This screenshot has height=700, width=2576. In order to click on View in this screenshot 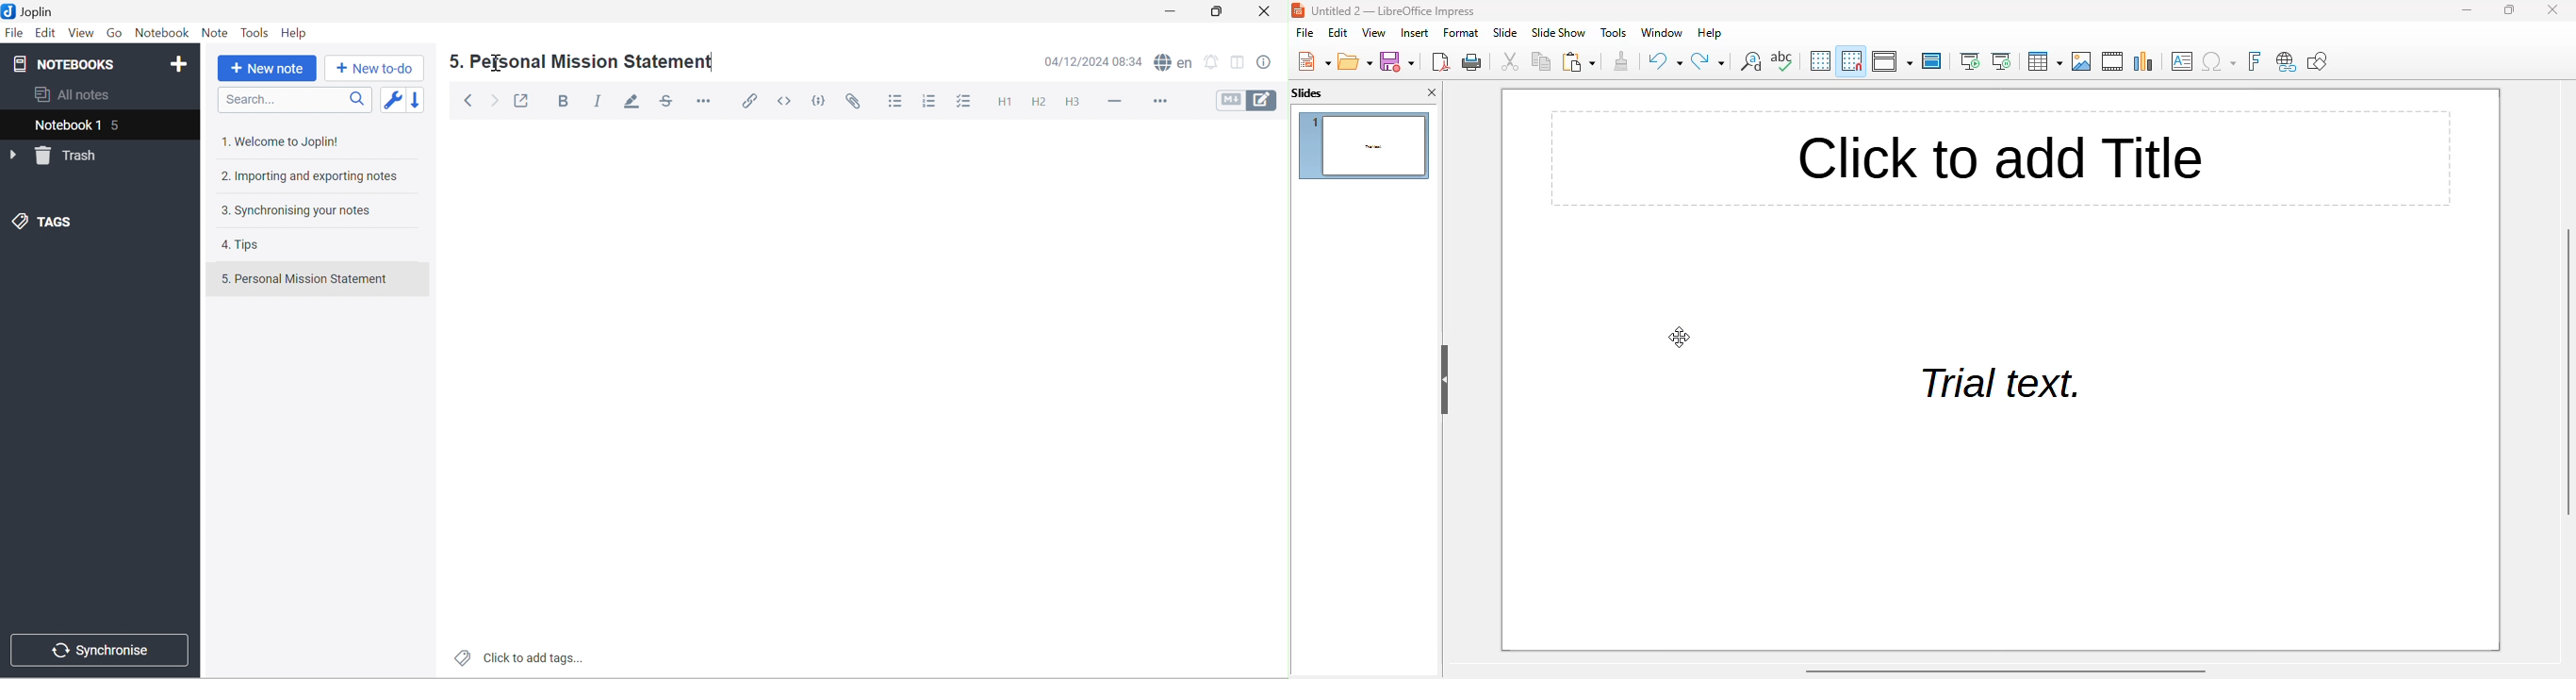, I will do `click(83, 32)`.